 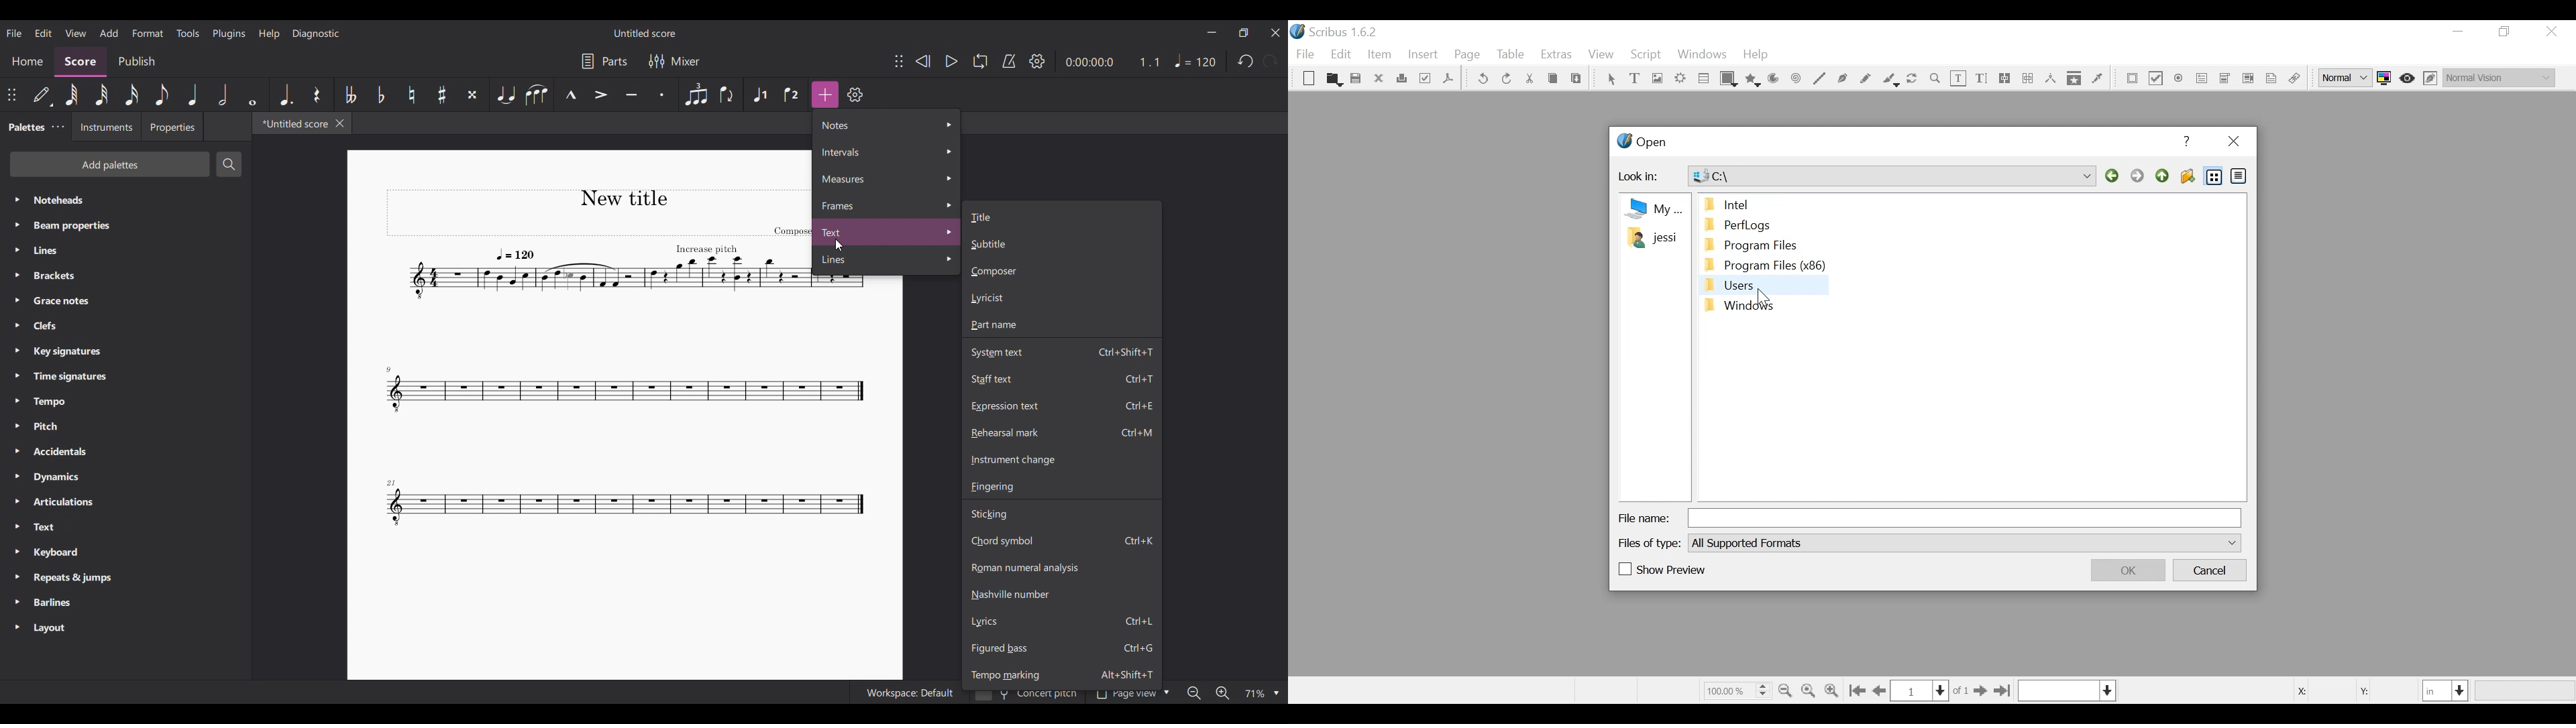 I want to click on Chord symbol, so click(x=1061, y=541).